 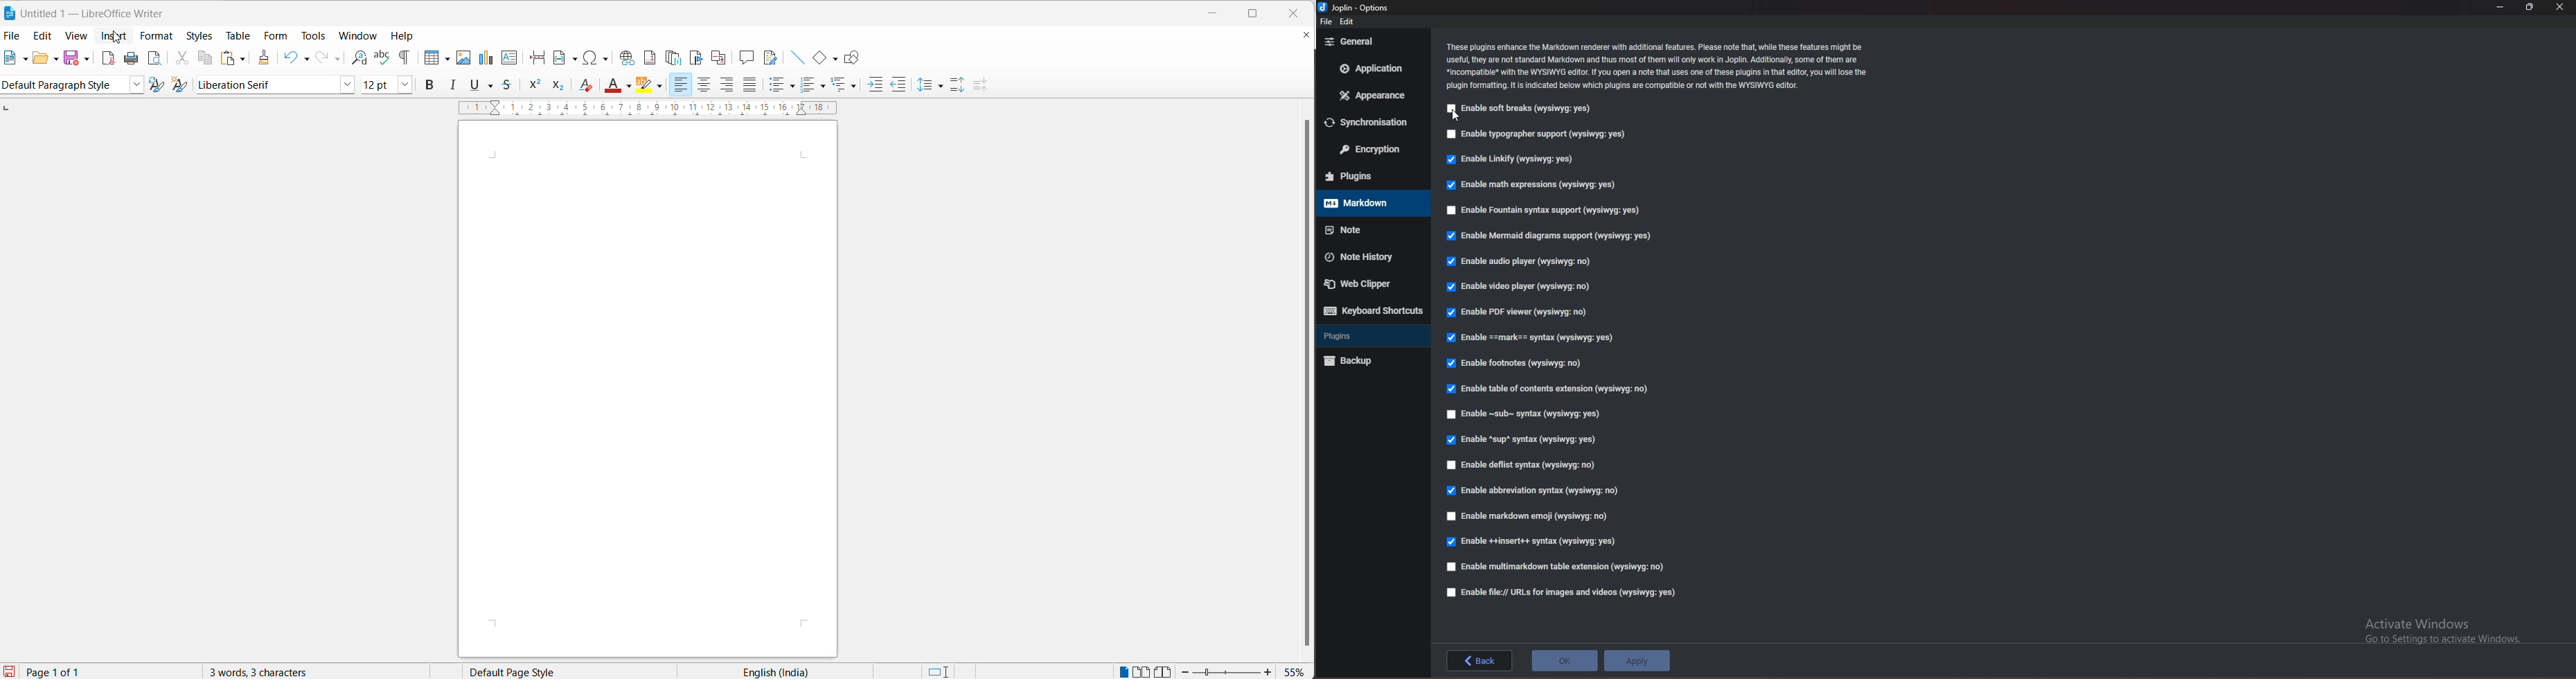 What do you see at coordinates (1523, 288) in the screenshot?
I see `enable video player` at bounding box center [1523, 288].